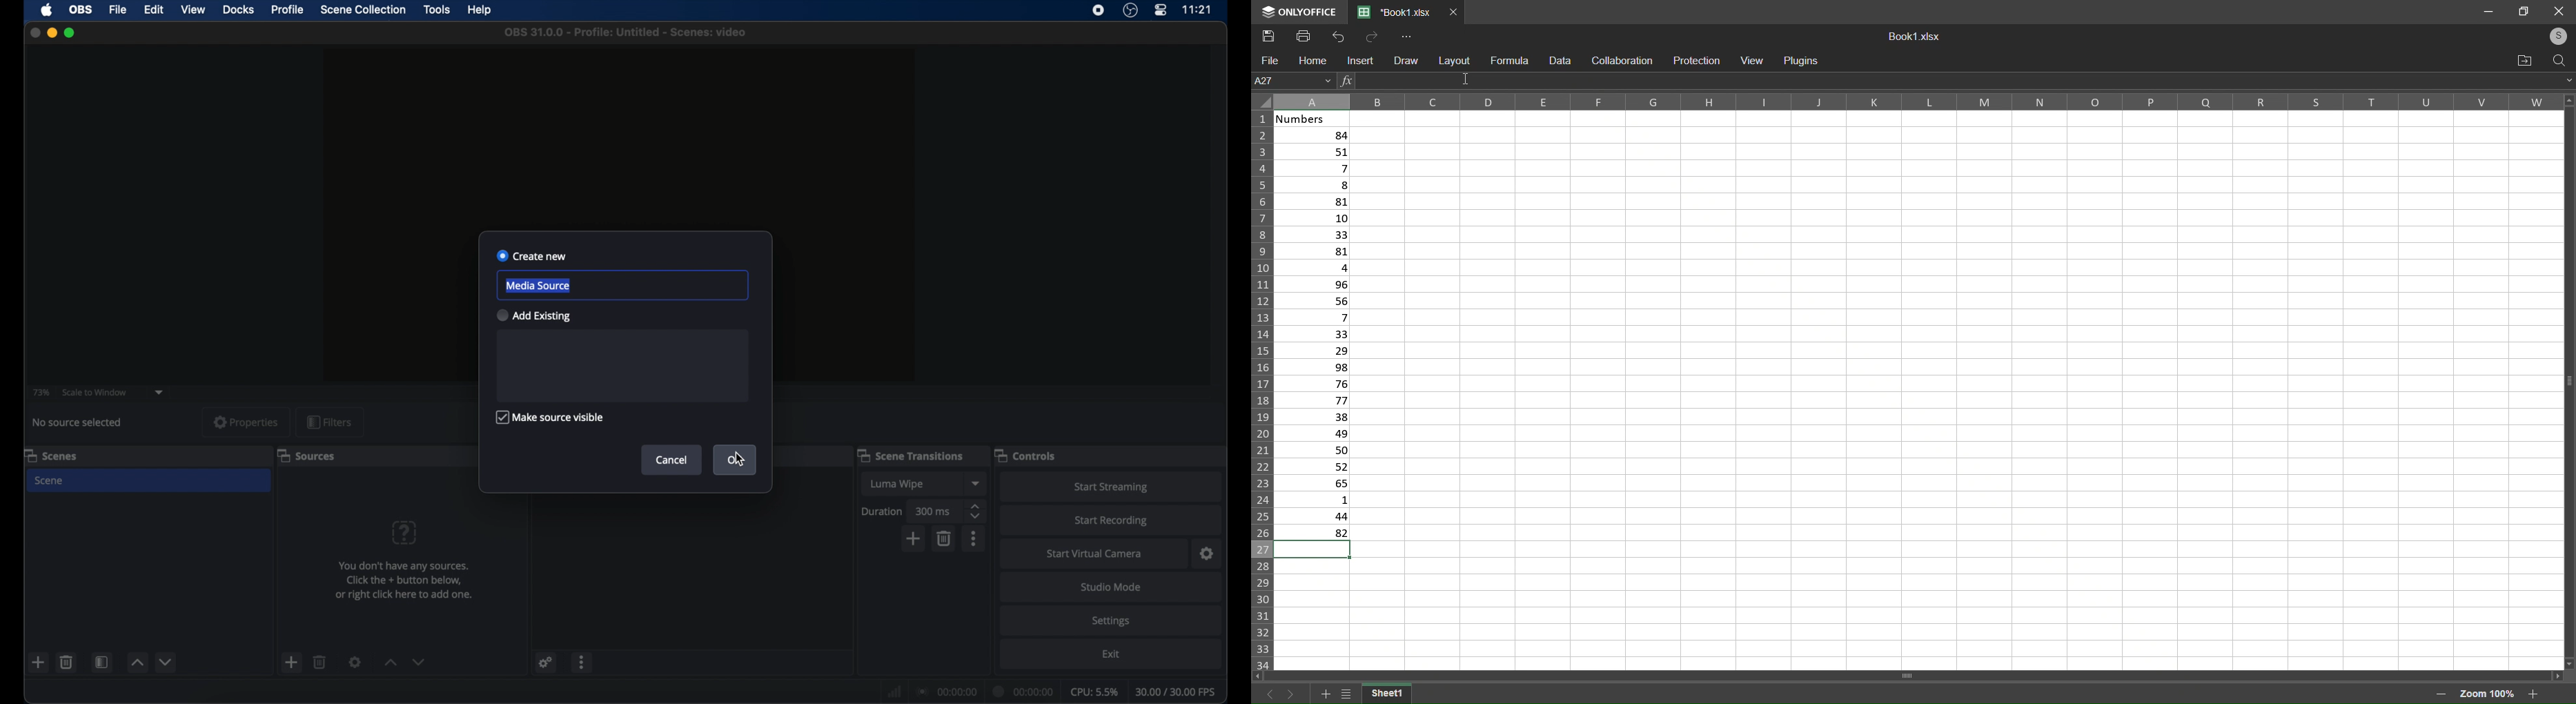 This screenshot has width=2576, height=728. What do you see at coordinates (1469, 79) in the screenshot?
I see `cursor` at bounding box center [1469, 79].